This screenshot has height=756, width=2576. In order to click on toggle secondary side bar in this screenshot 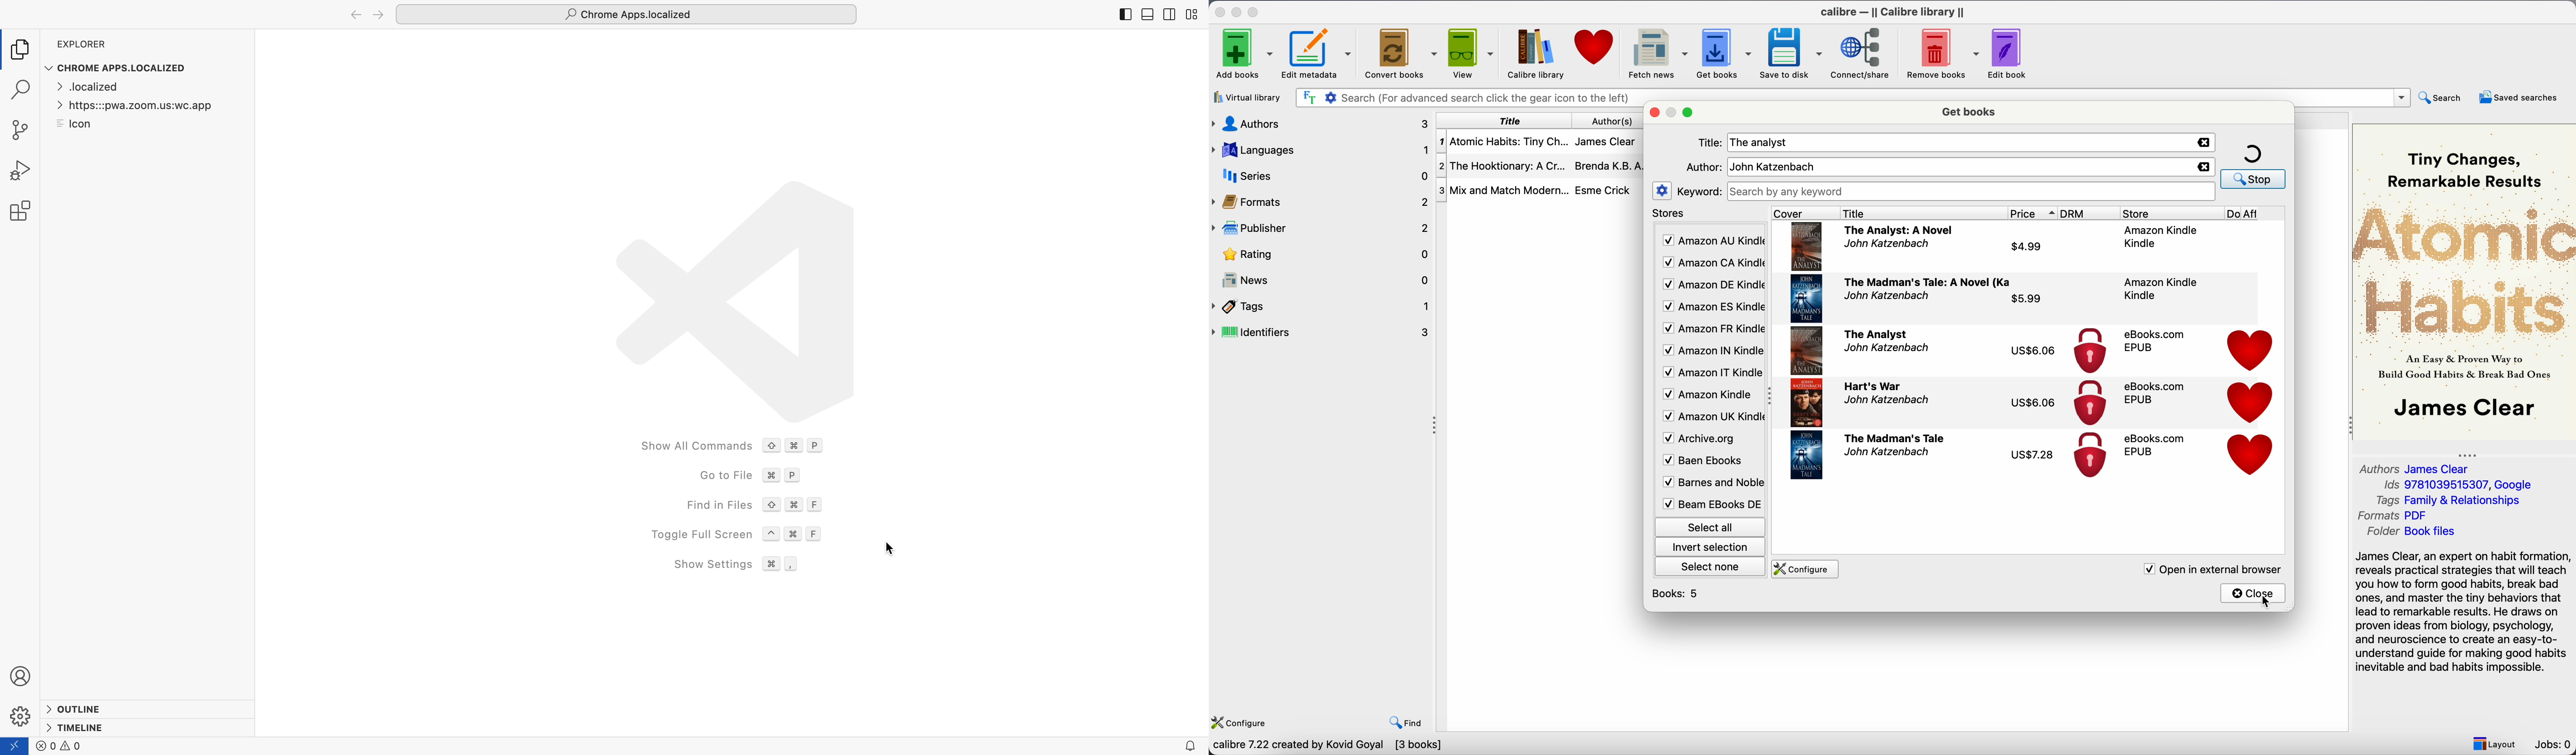, I will do `click(1168, 17)`.